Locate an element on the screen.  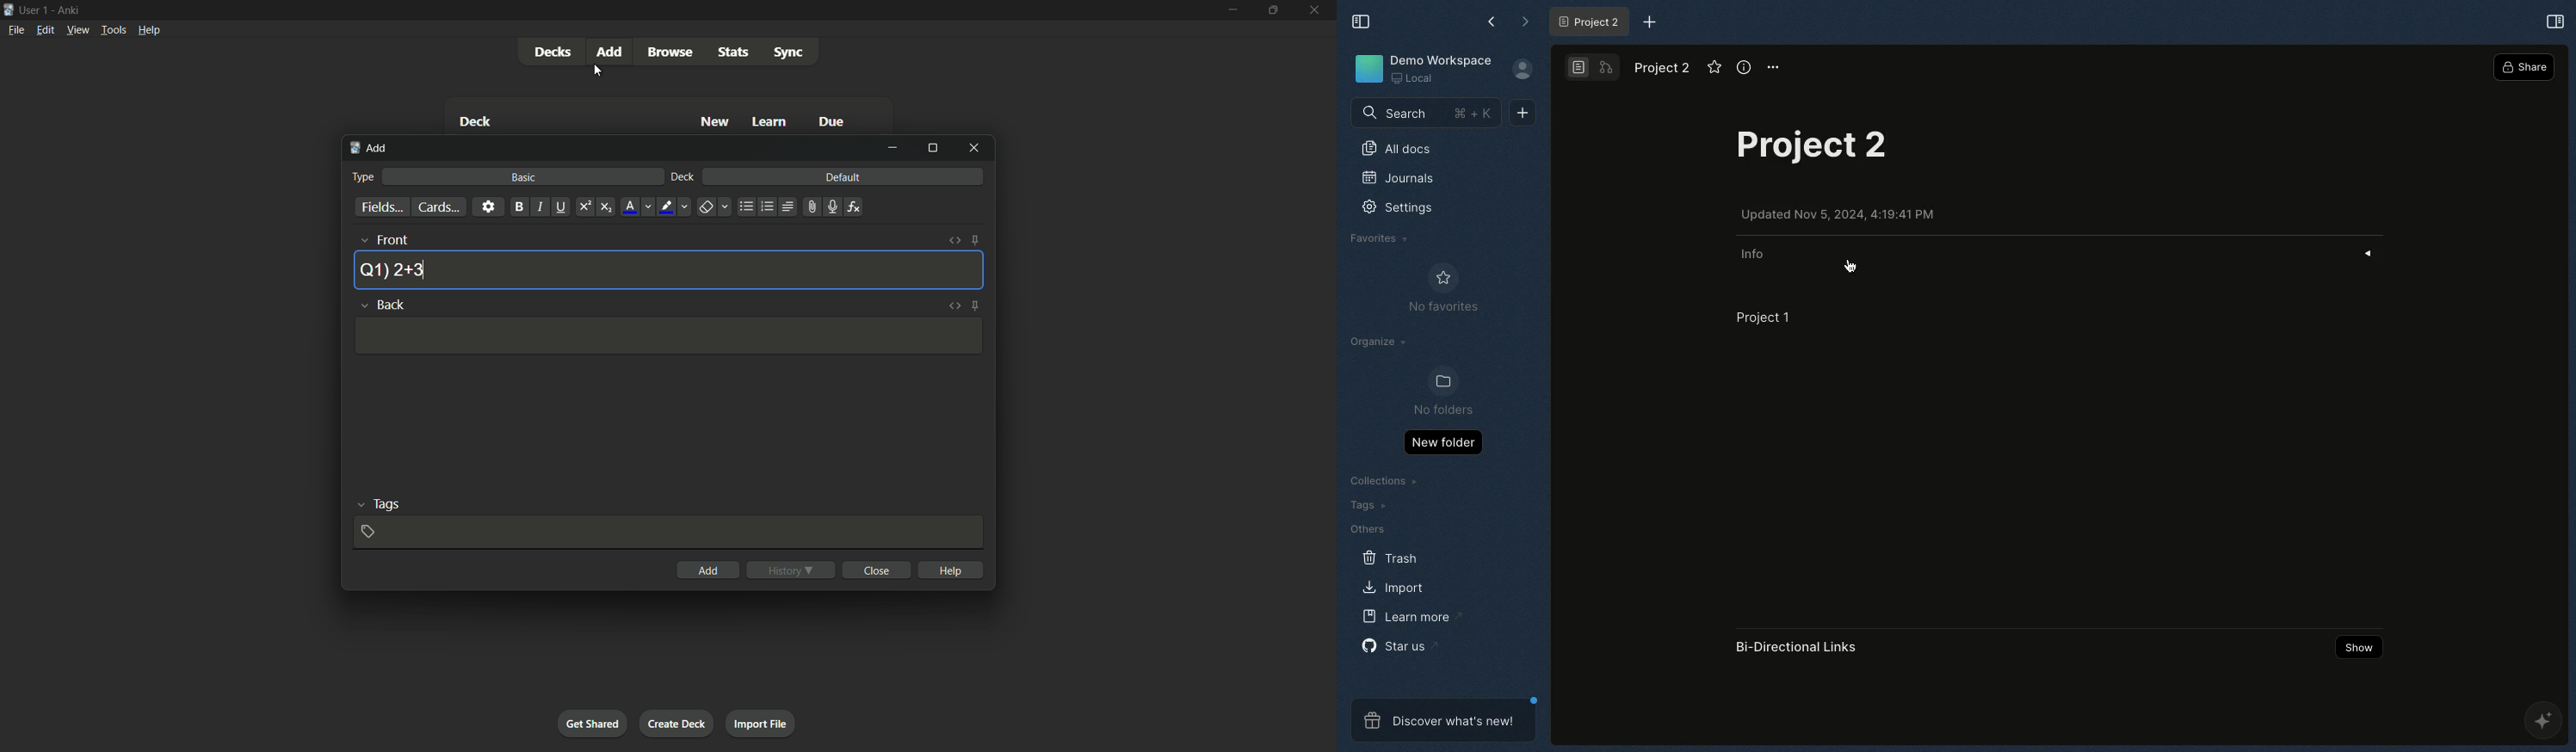
cursor is located at coordinates (598, 72).